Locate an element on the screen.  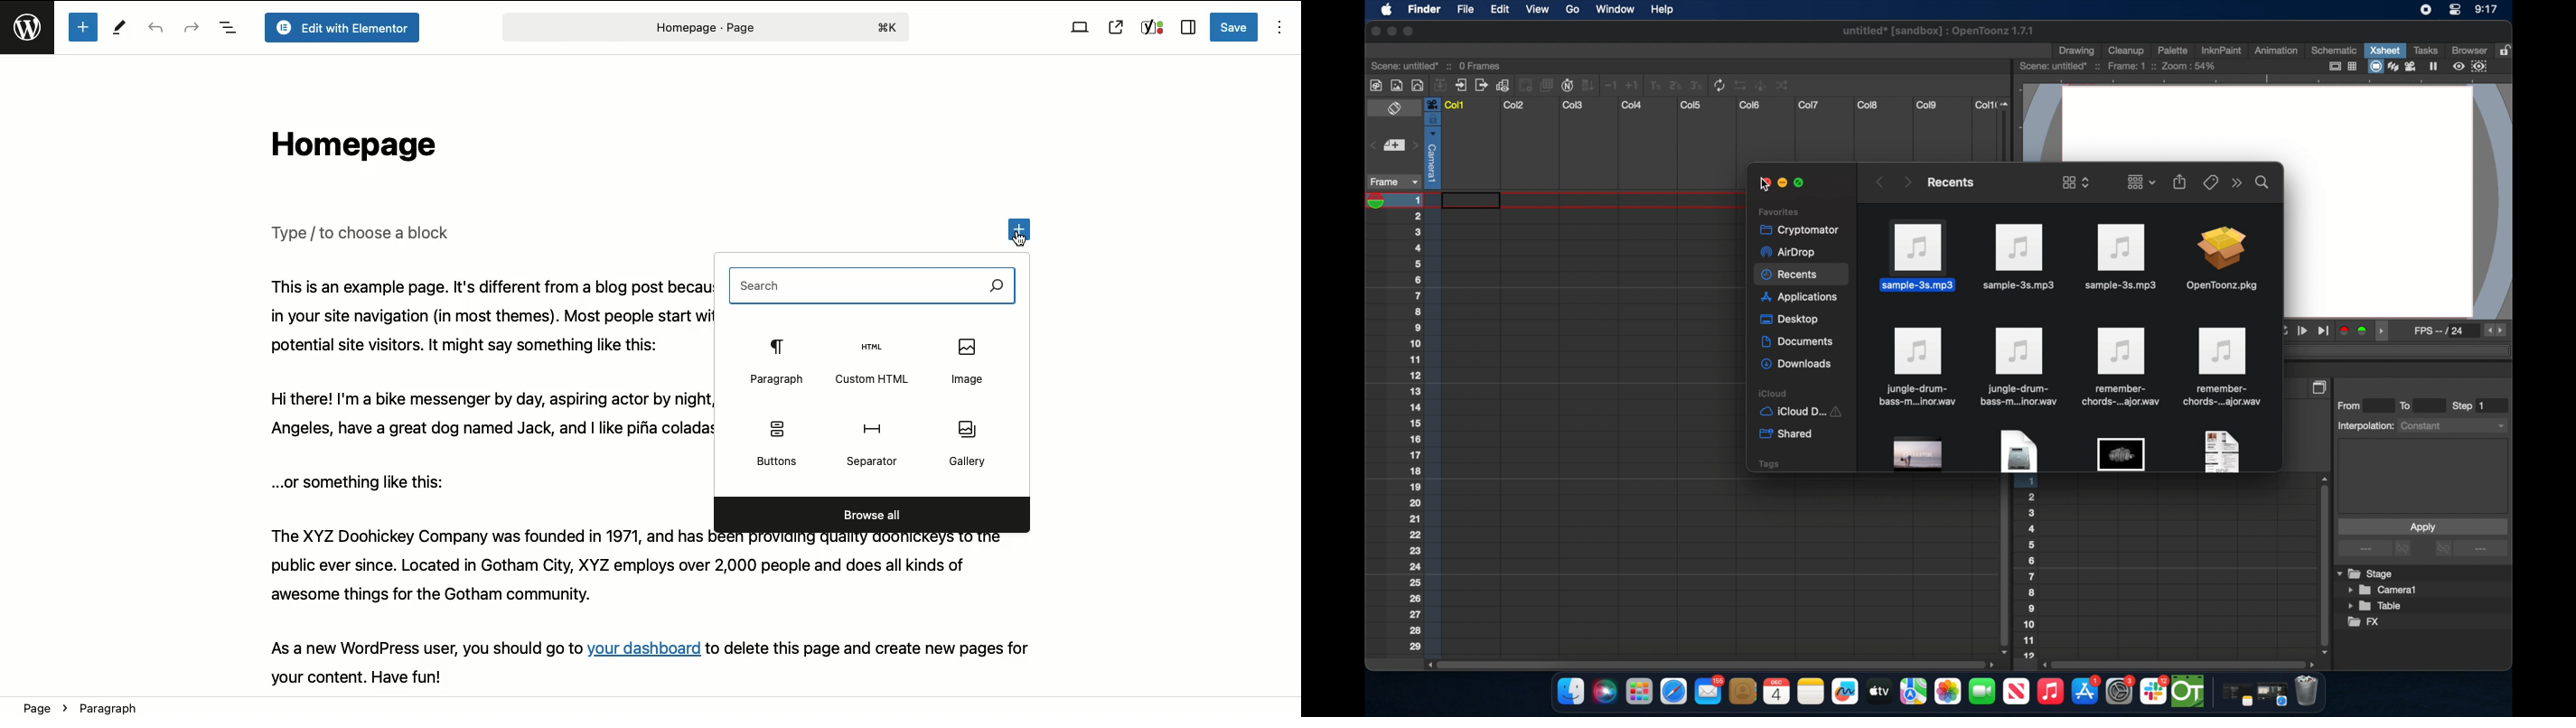
appstore is located at coordinates (2086, 692).